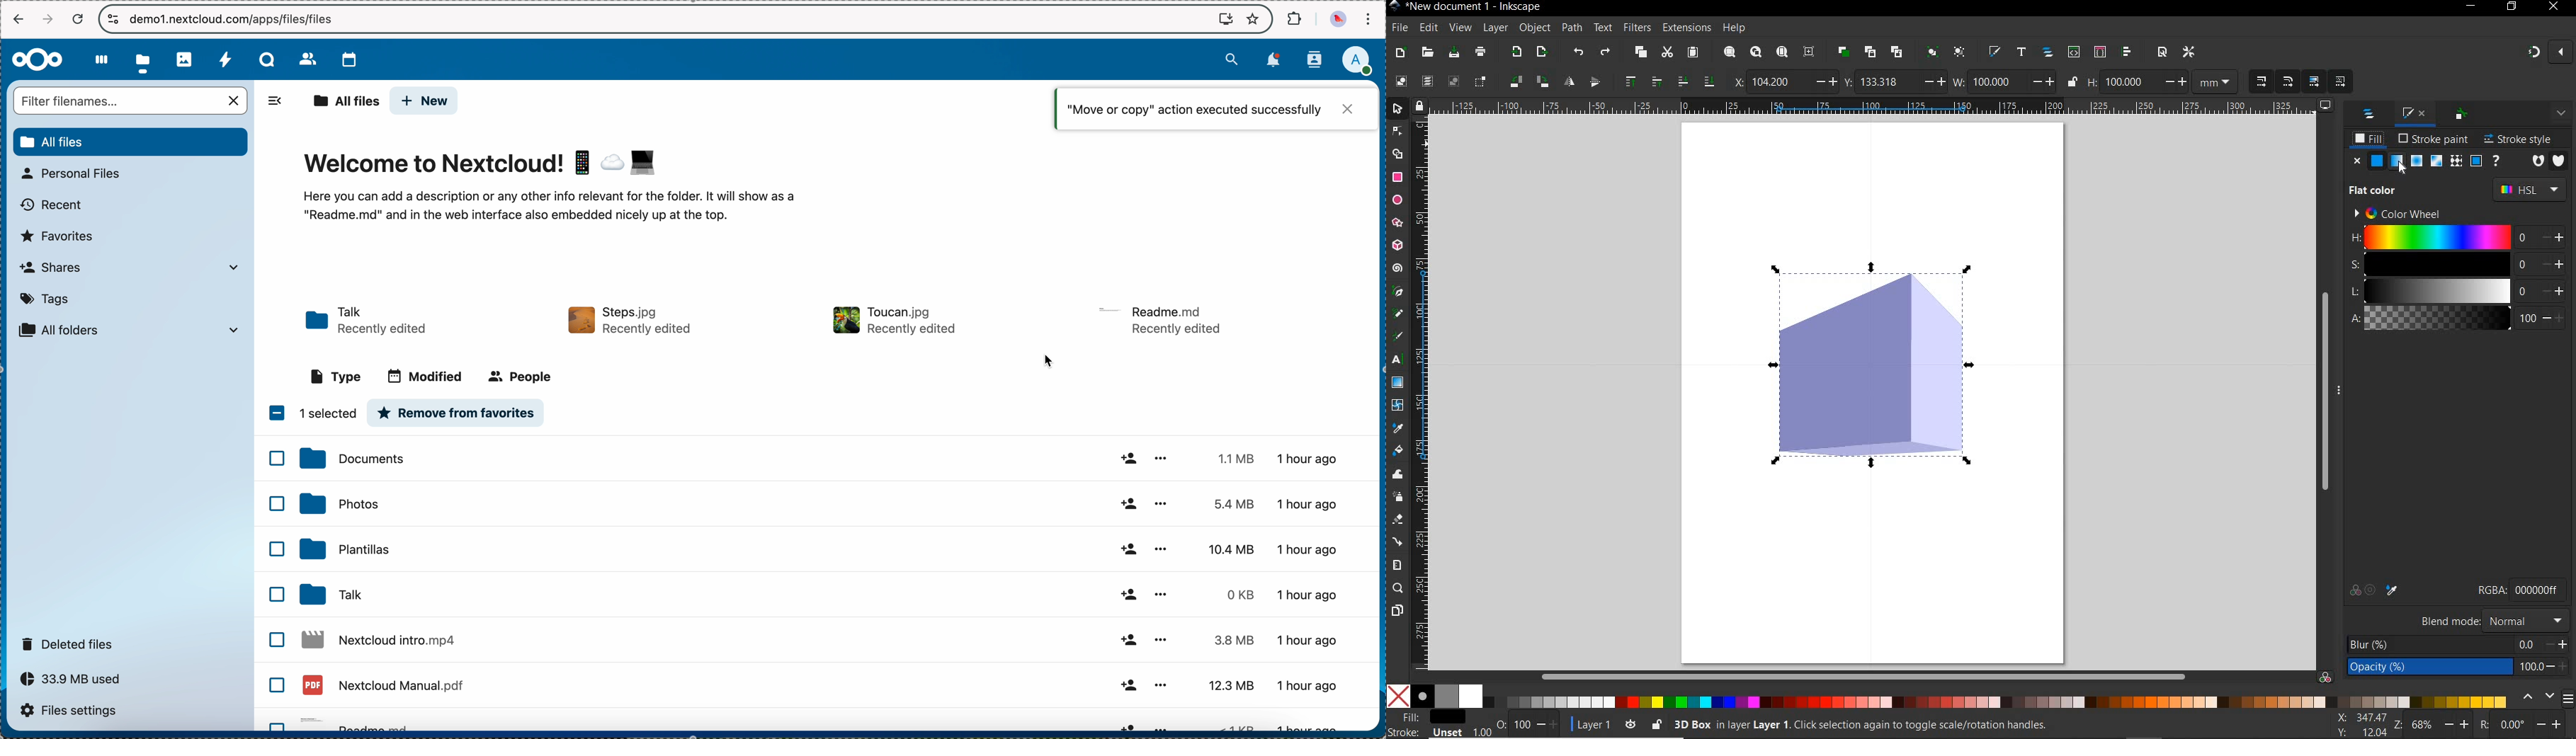 The image size is (2576, 756). I want to click on SCROLLBAR, so click(2322, 393).